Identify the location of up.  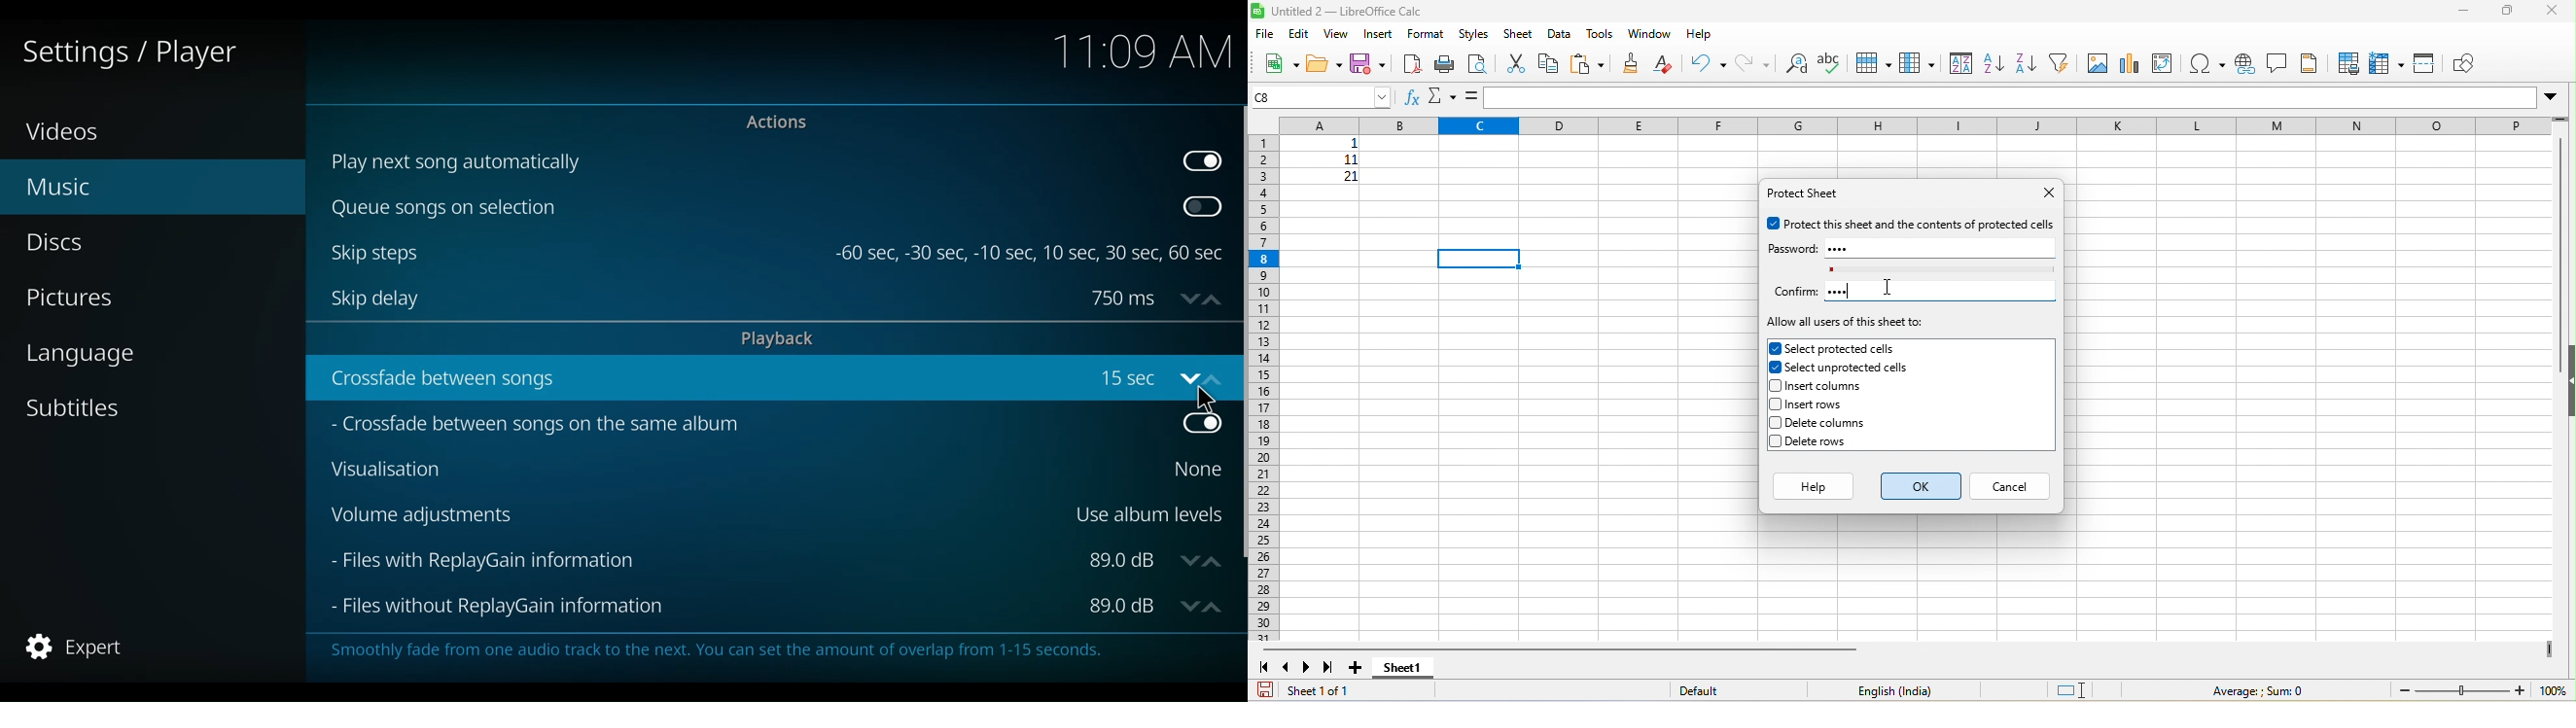
(1215, 297).